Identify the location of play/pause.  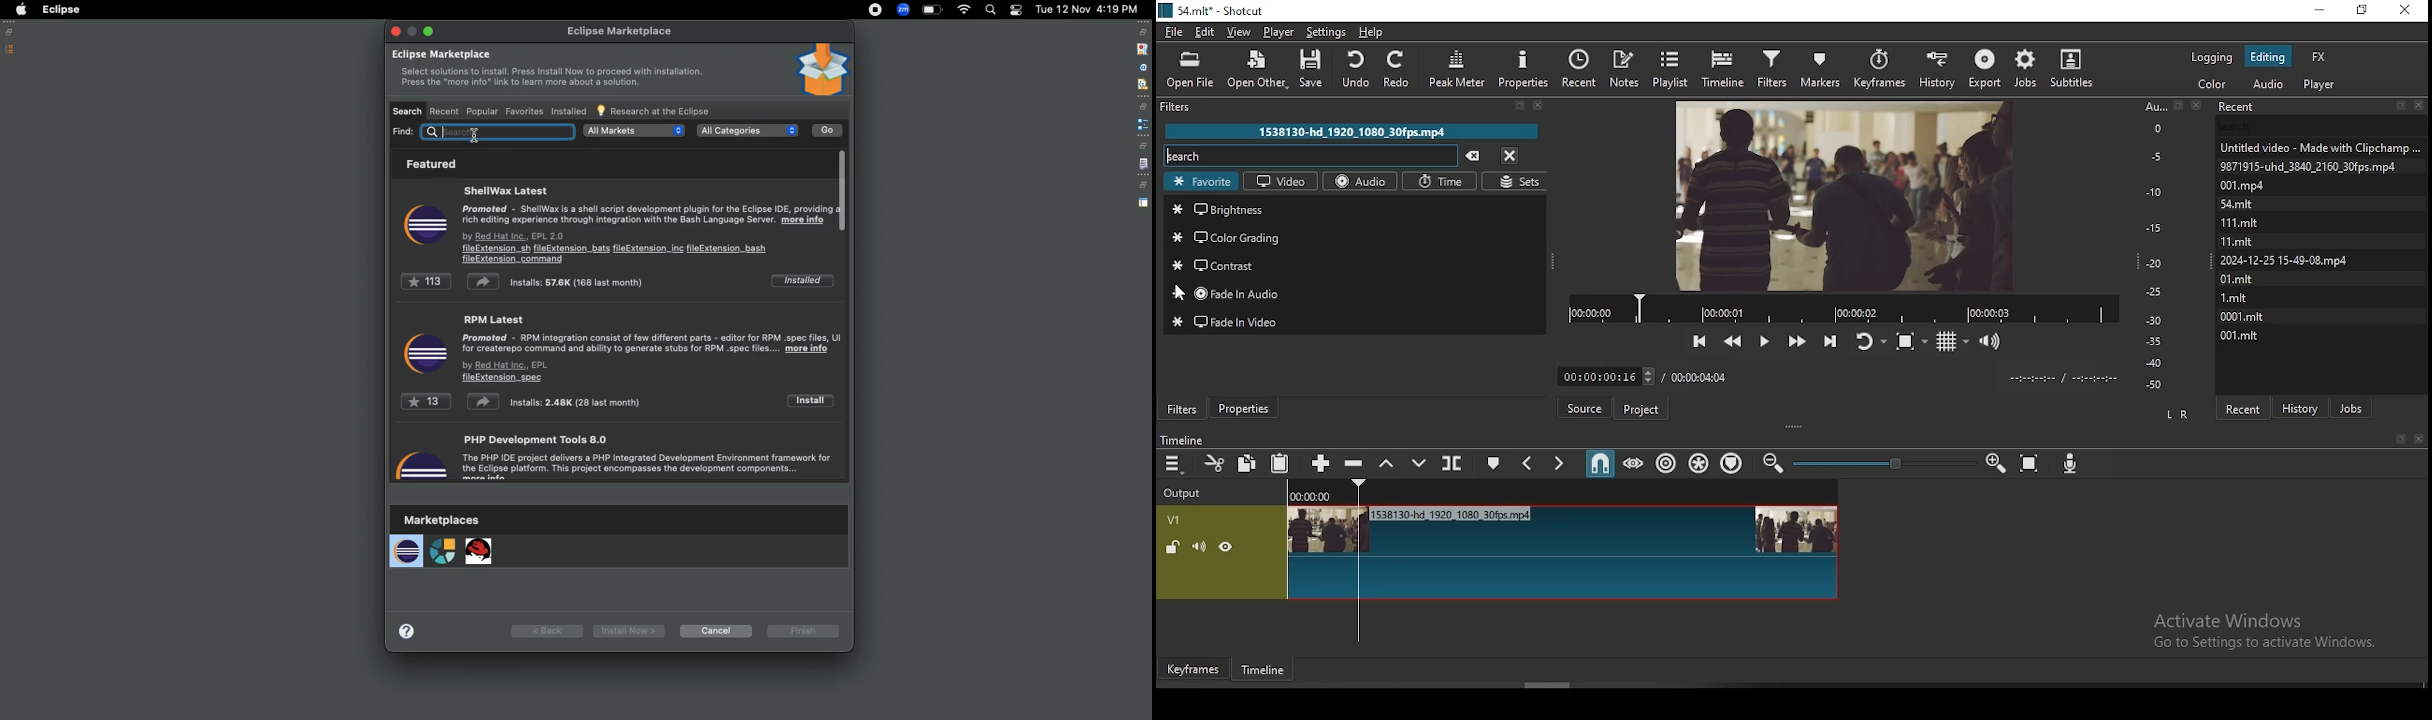
(1763, 342).